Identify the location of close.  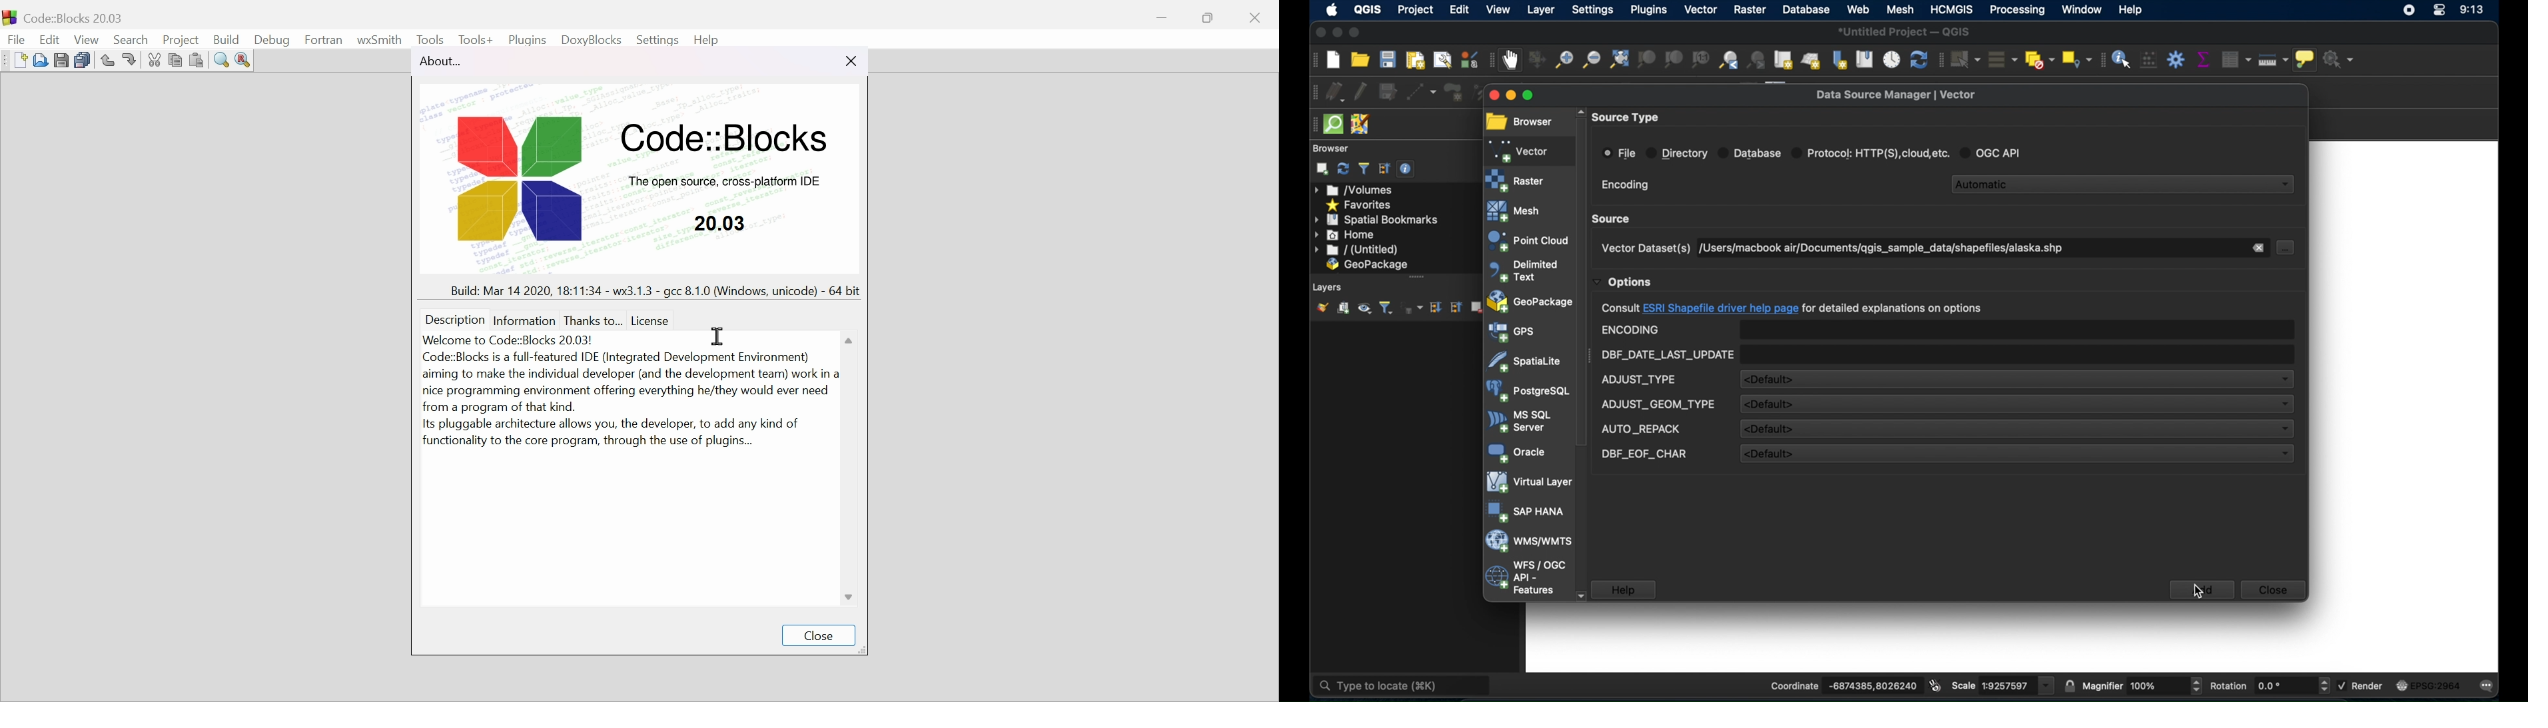
(2273, 592).